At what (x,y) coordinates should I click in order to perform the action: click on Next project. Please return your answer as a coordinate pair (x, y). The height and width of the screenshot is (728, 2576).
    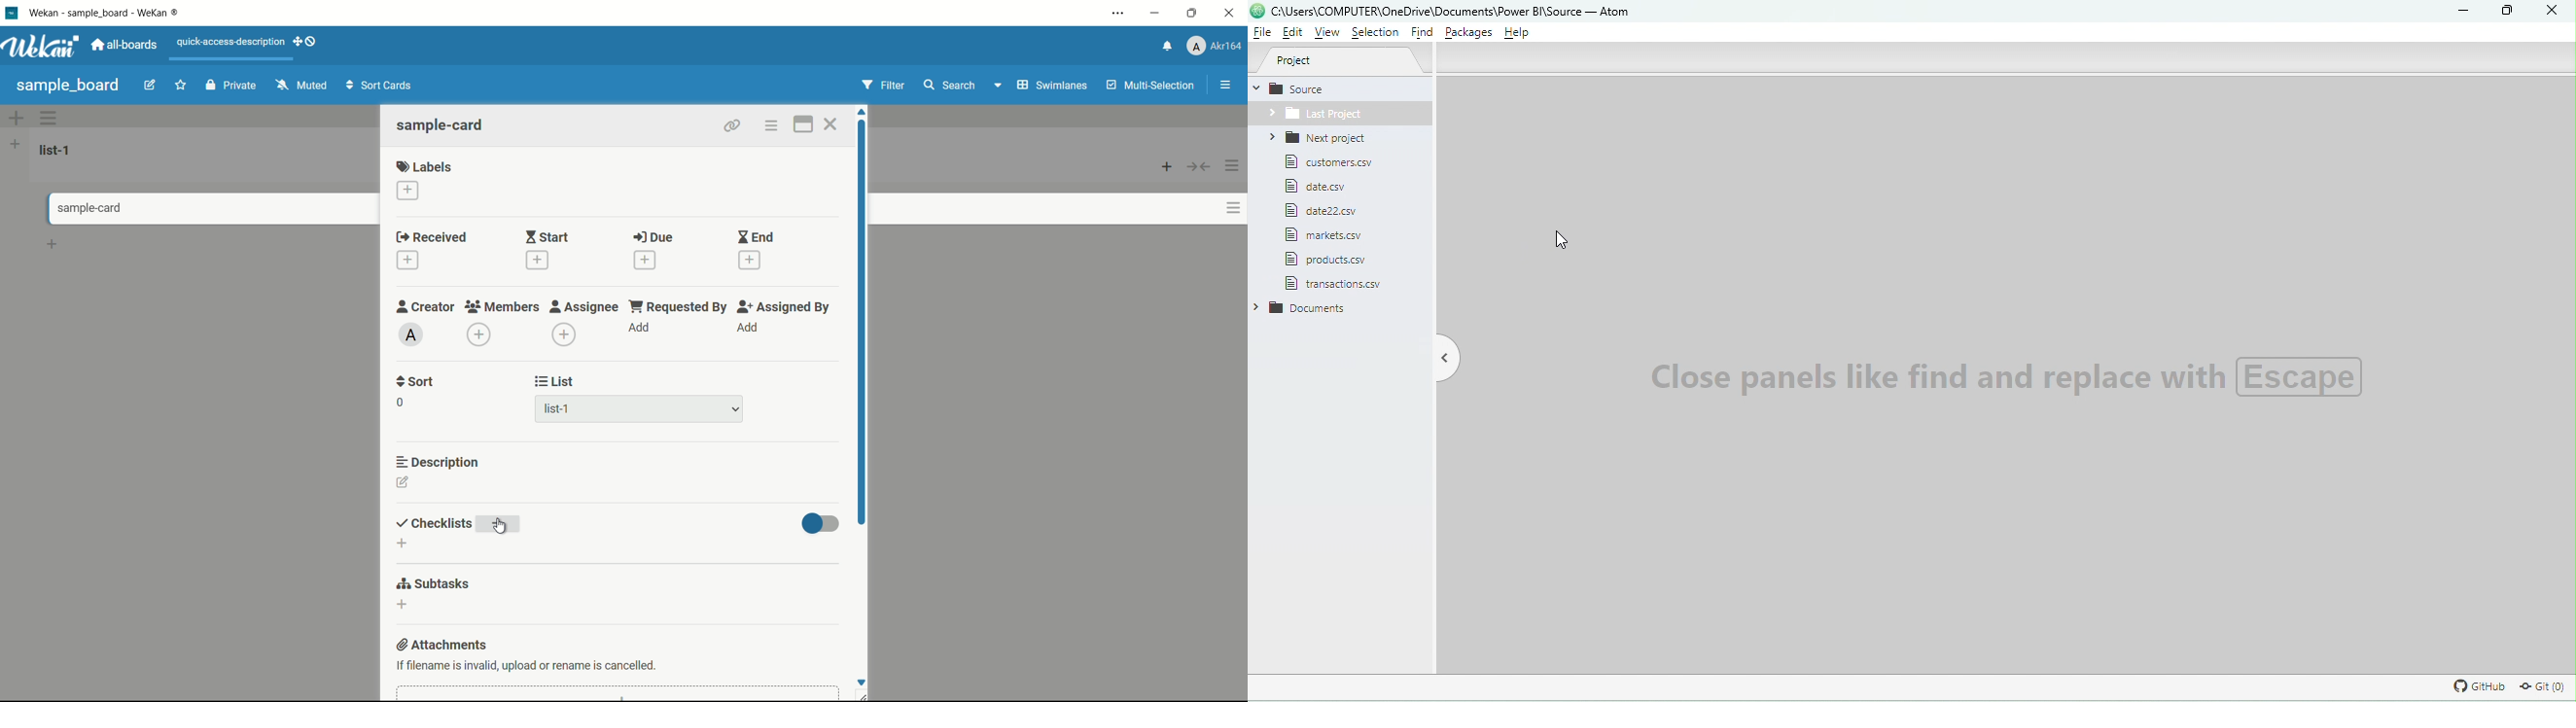
    Looking at the image, I should click on (1334, 139).